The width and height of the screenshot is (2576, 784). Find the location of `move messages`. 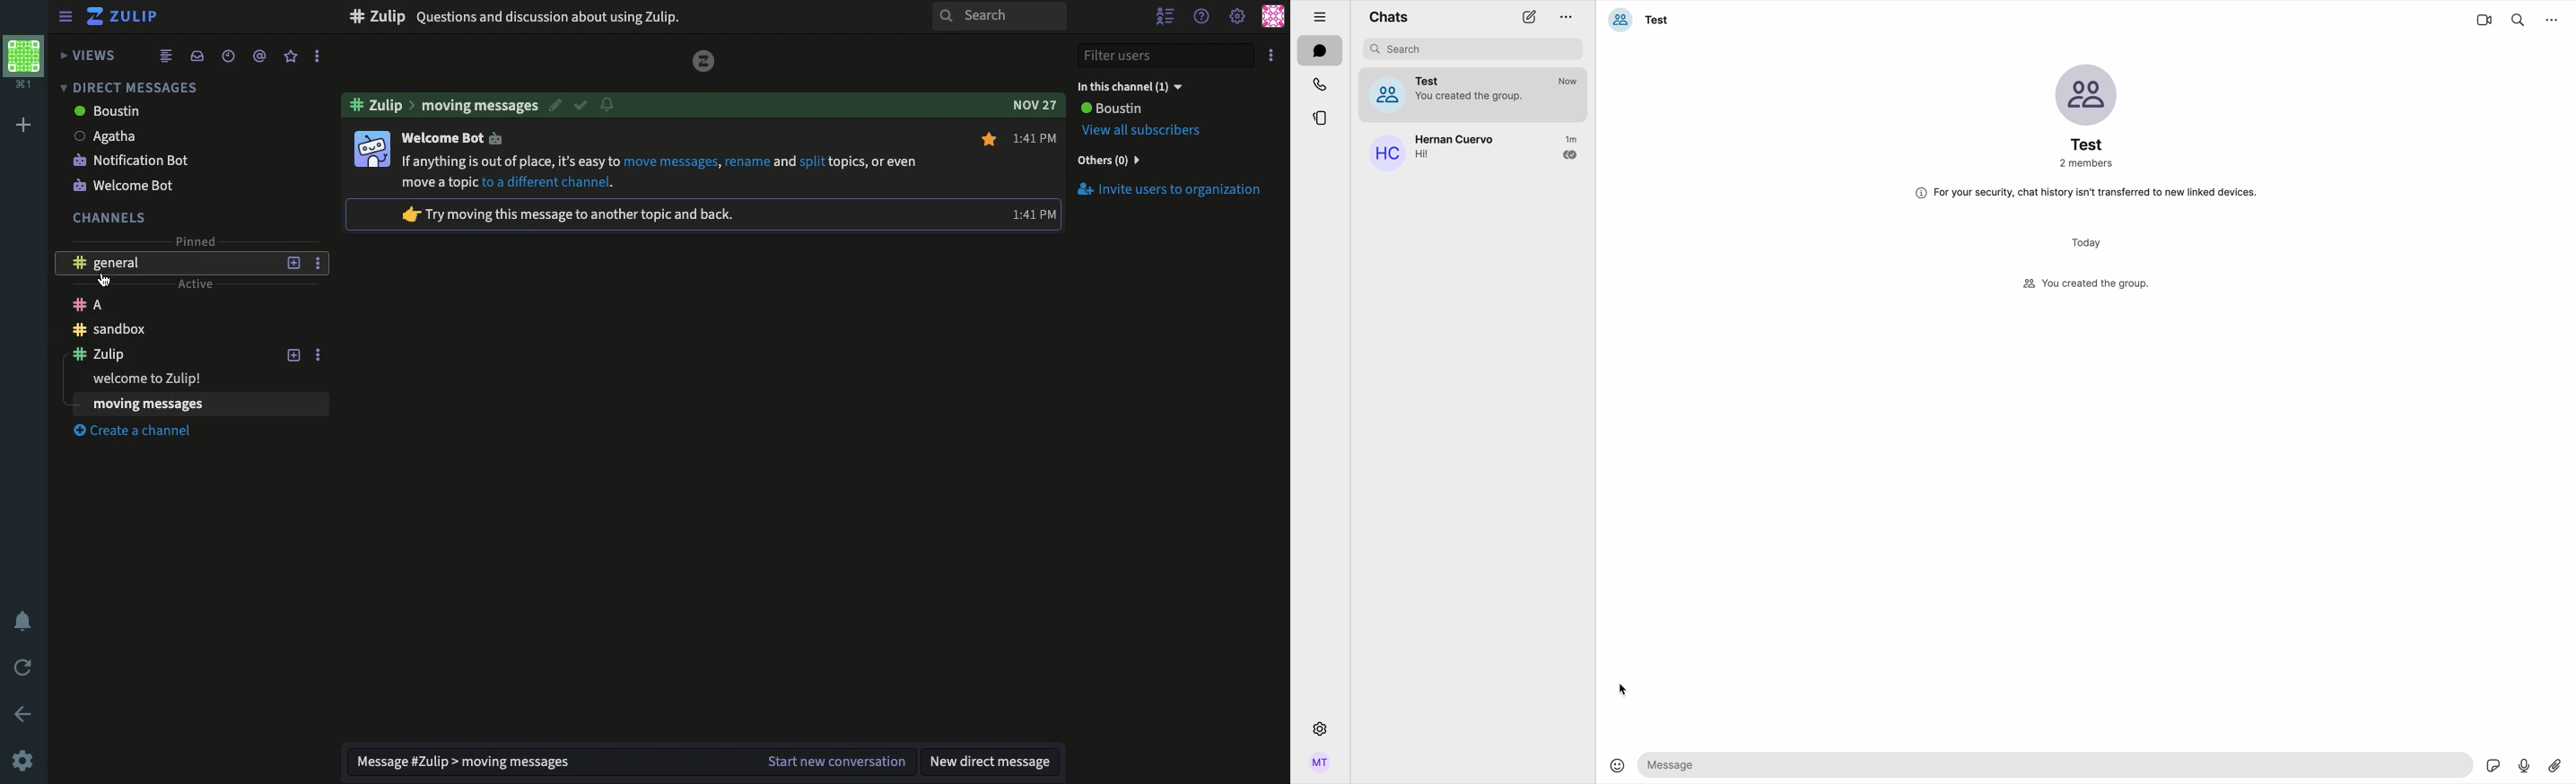

move messages is located at coordinates (670, 161).